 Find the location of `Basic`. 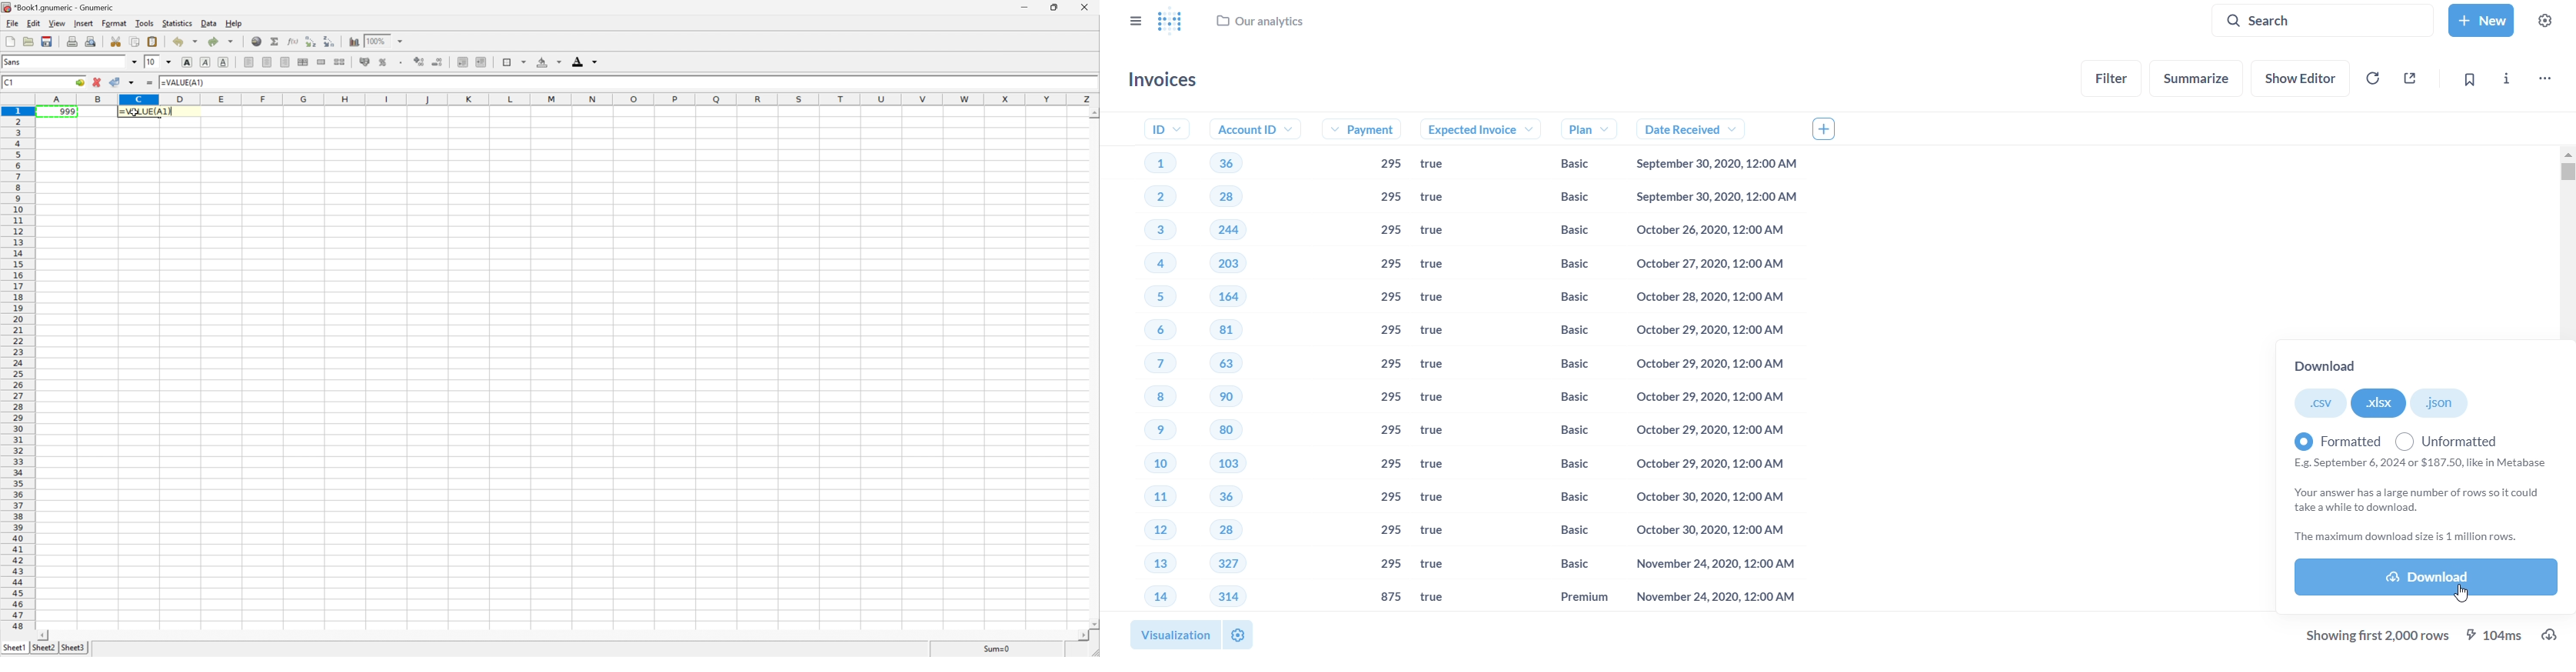

Basic is located at coordinates (1563, 265).